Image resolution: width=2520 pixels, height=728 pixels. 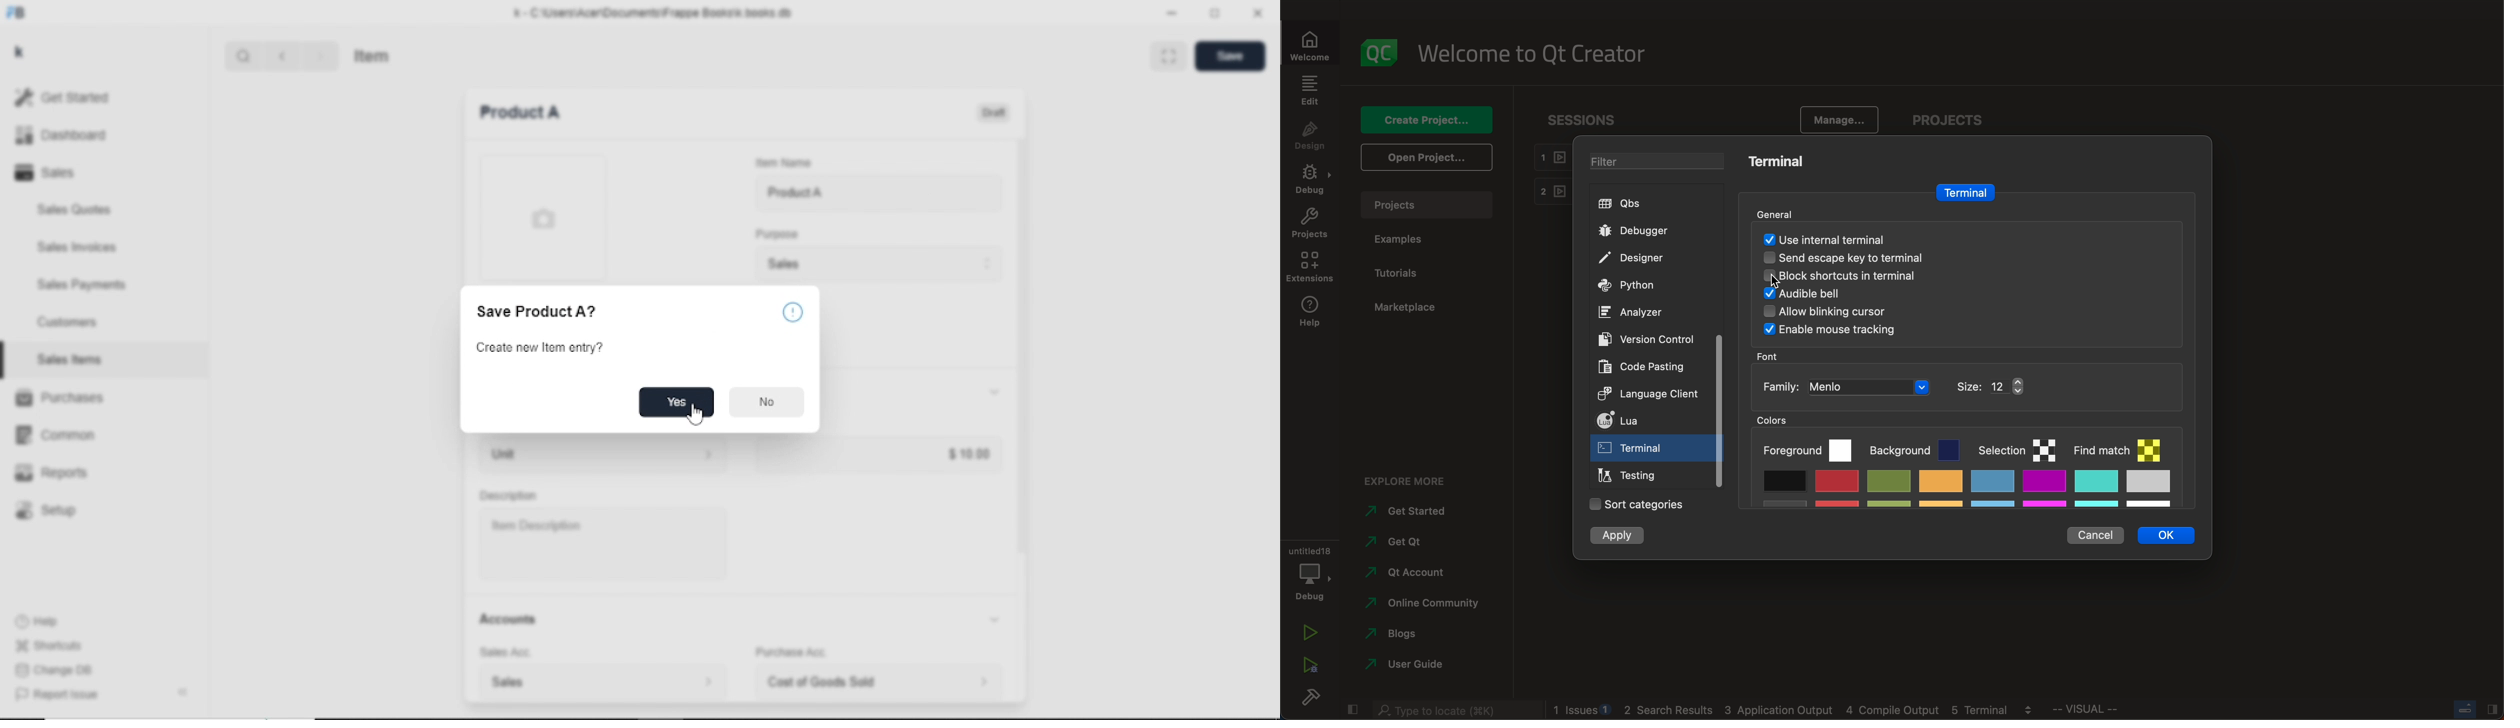 I want to click on Toggle between form and full width, so click(x=1169, y=56).